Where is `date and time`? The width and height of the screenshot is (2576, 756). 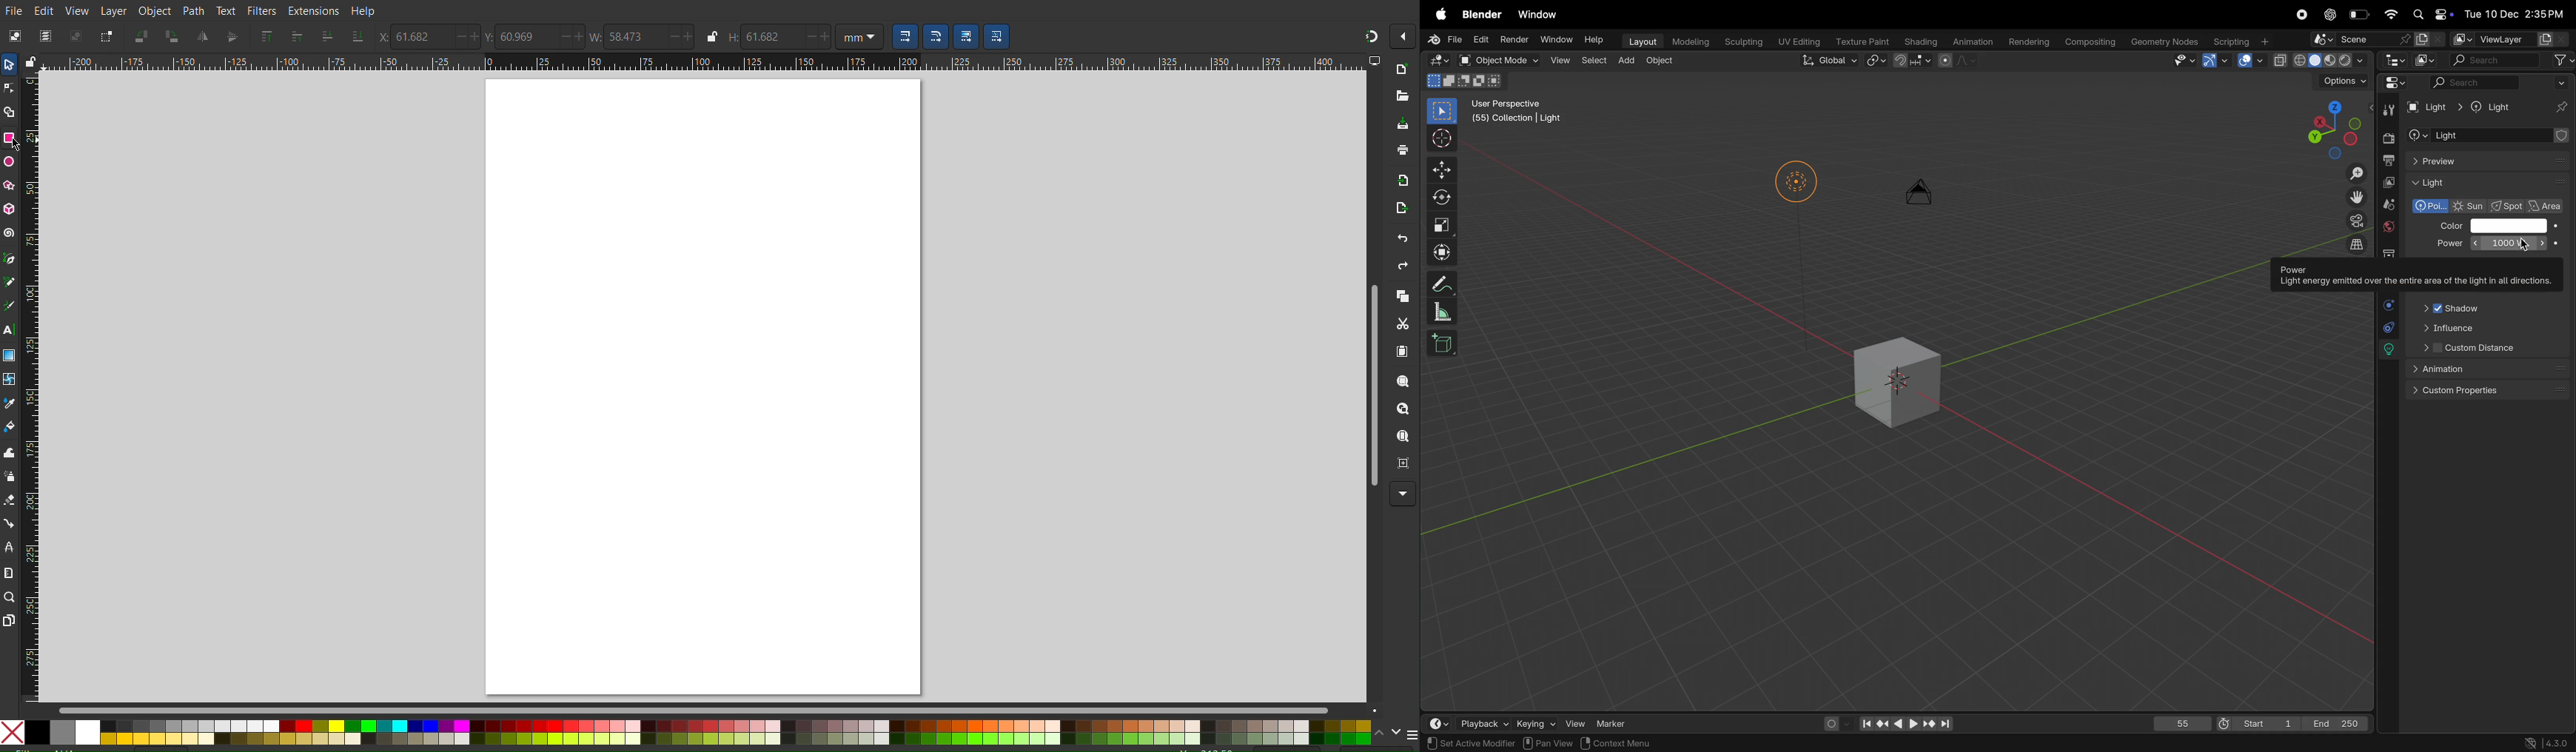 date and time is located at coordinates (2519, 16).